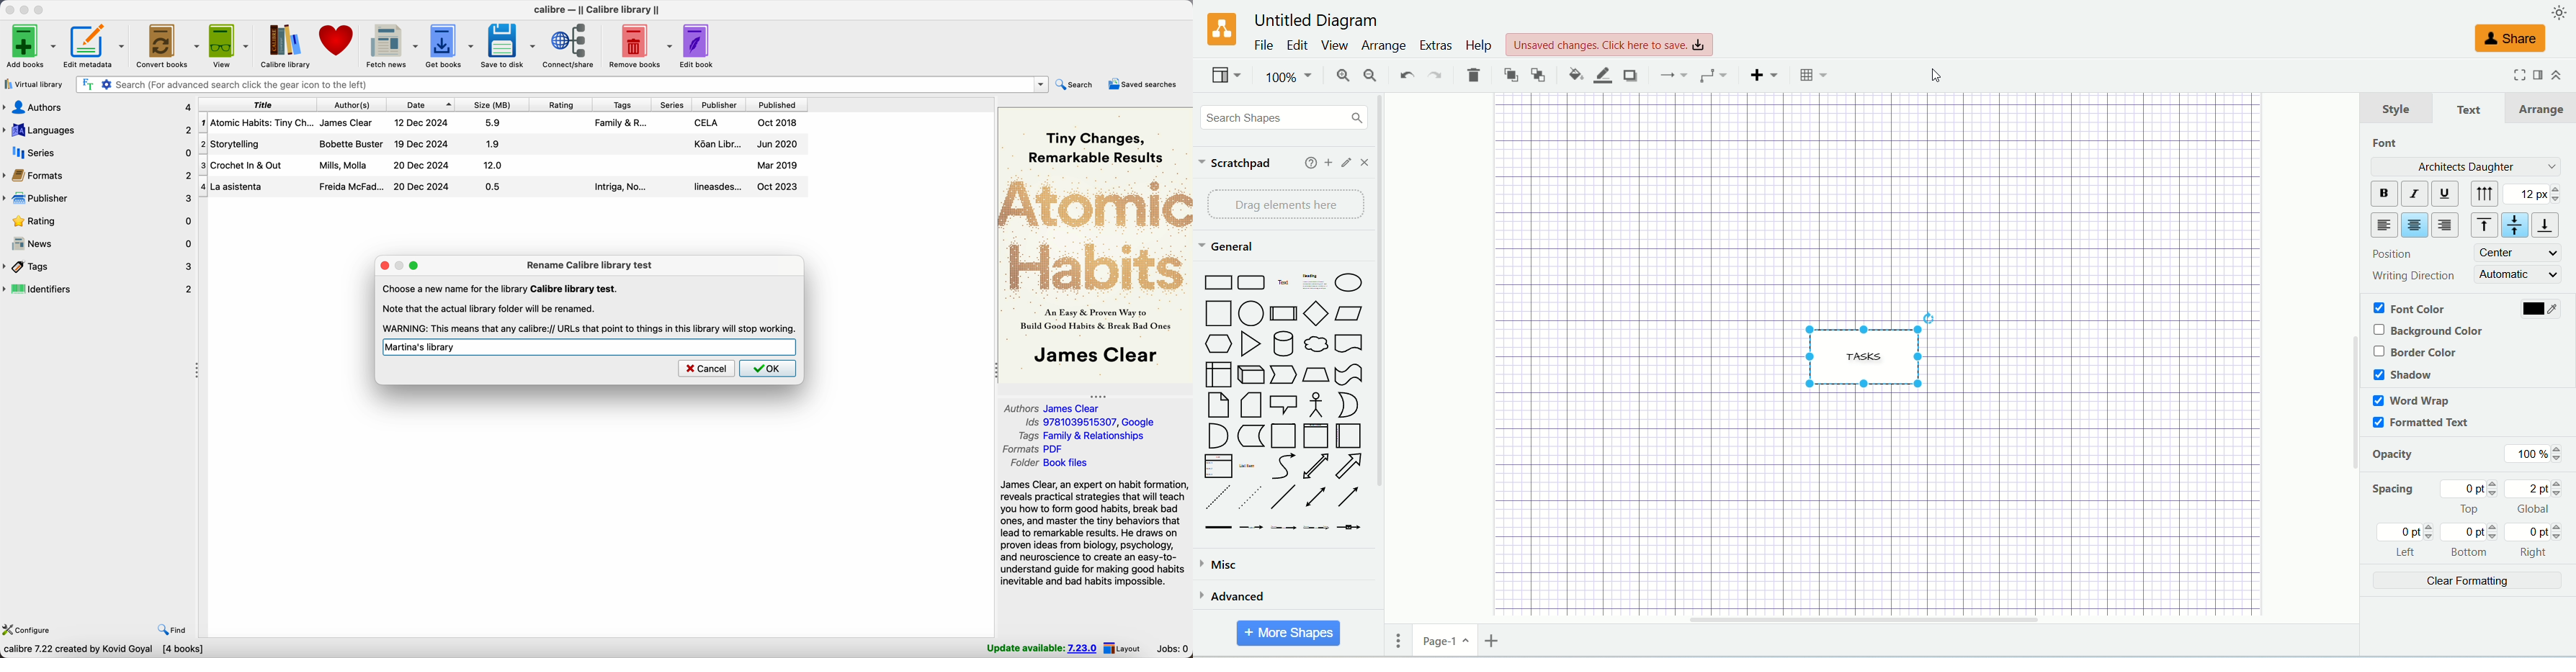 The image size is (2576, 672). What do you see at coordinates (30, 629) in the screenshot?
I see `configure` at bounding box center [30, 629].